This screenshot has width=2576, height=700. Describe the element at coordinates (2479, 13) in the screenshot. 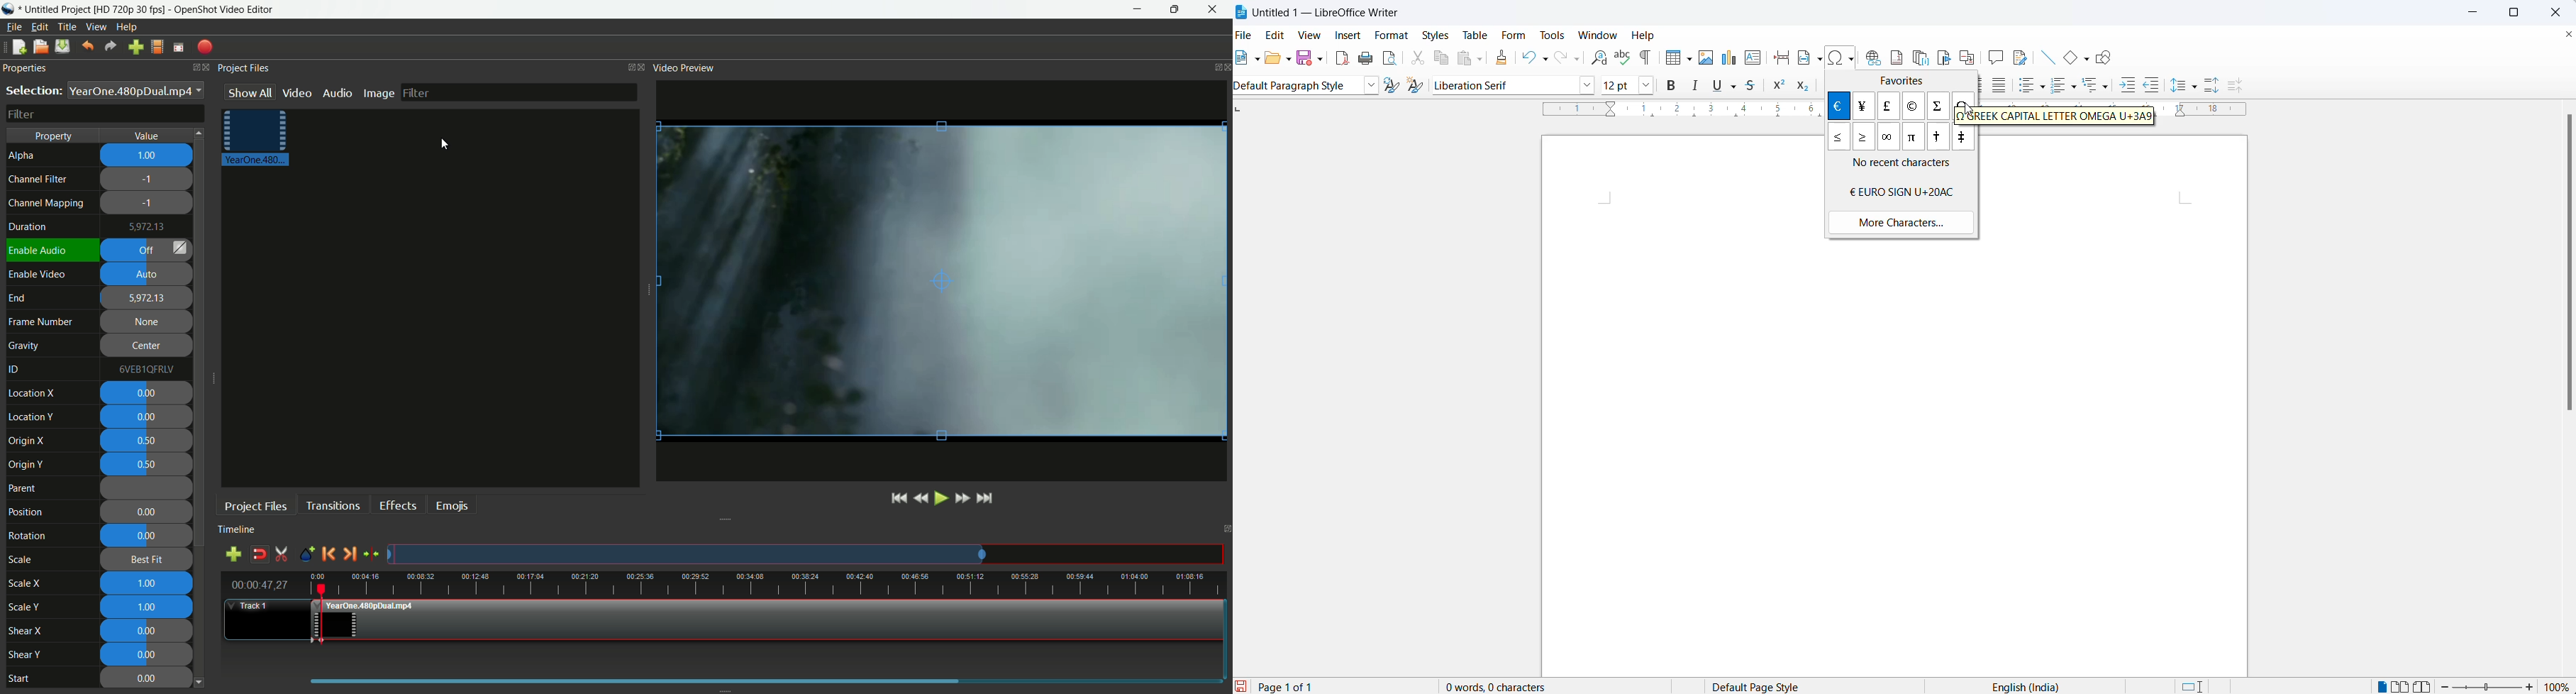

I see `minimize` at that location.